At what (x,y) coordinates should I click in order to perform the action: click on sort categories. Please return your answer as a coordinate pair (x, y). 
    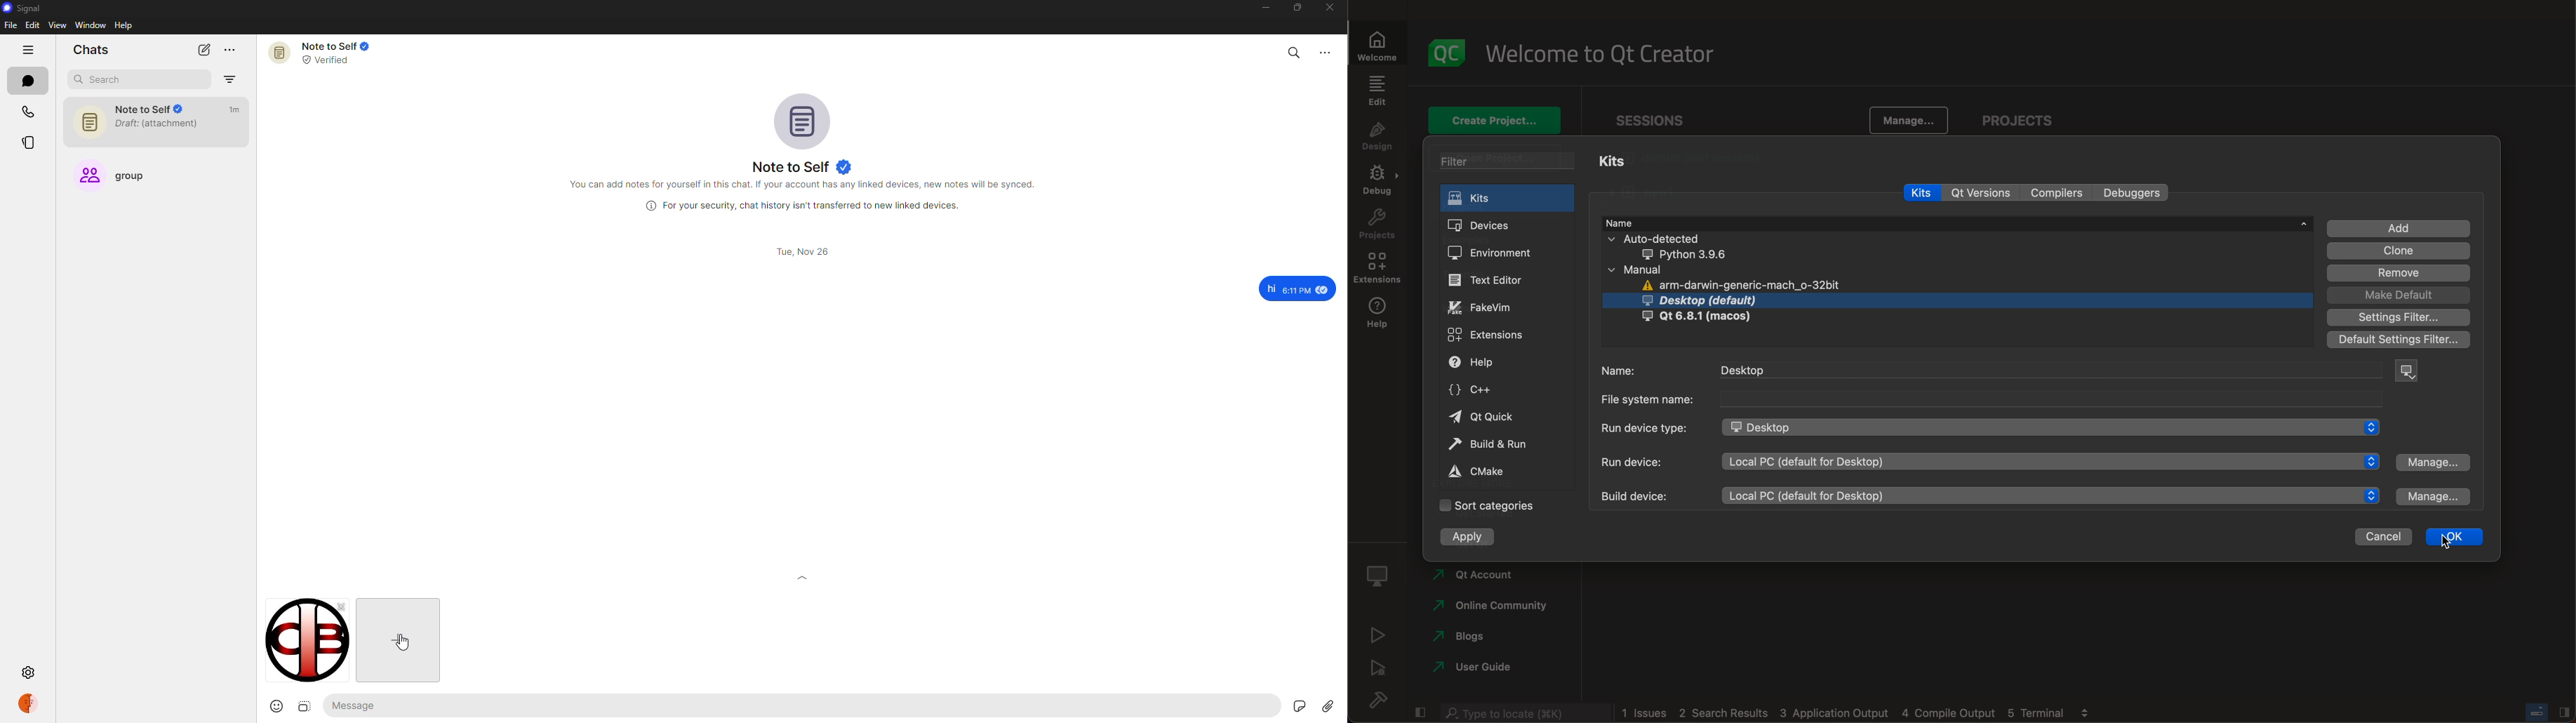
    Looking at the image, I should click on (1486, 505).